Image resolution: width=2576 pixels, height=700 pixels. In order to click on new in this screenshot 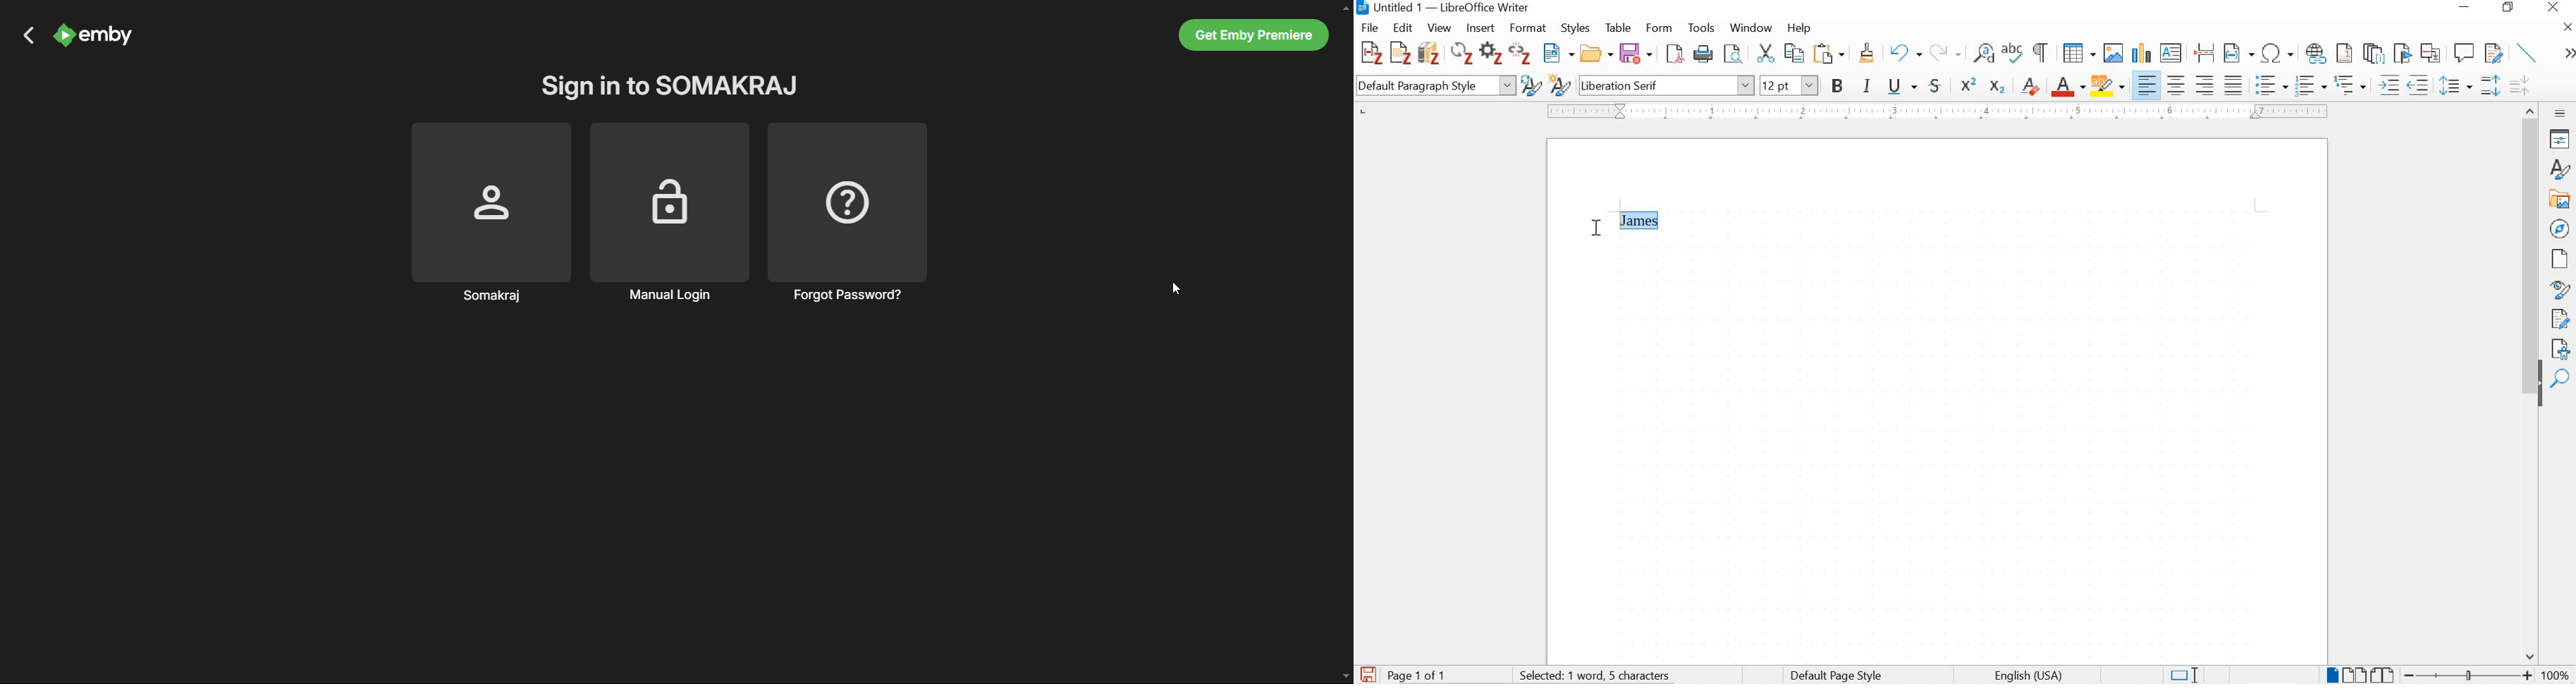, I will do `click(1559, 54)`.